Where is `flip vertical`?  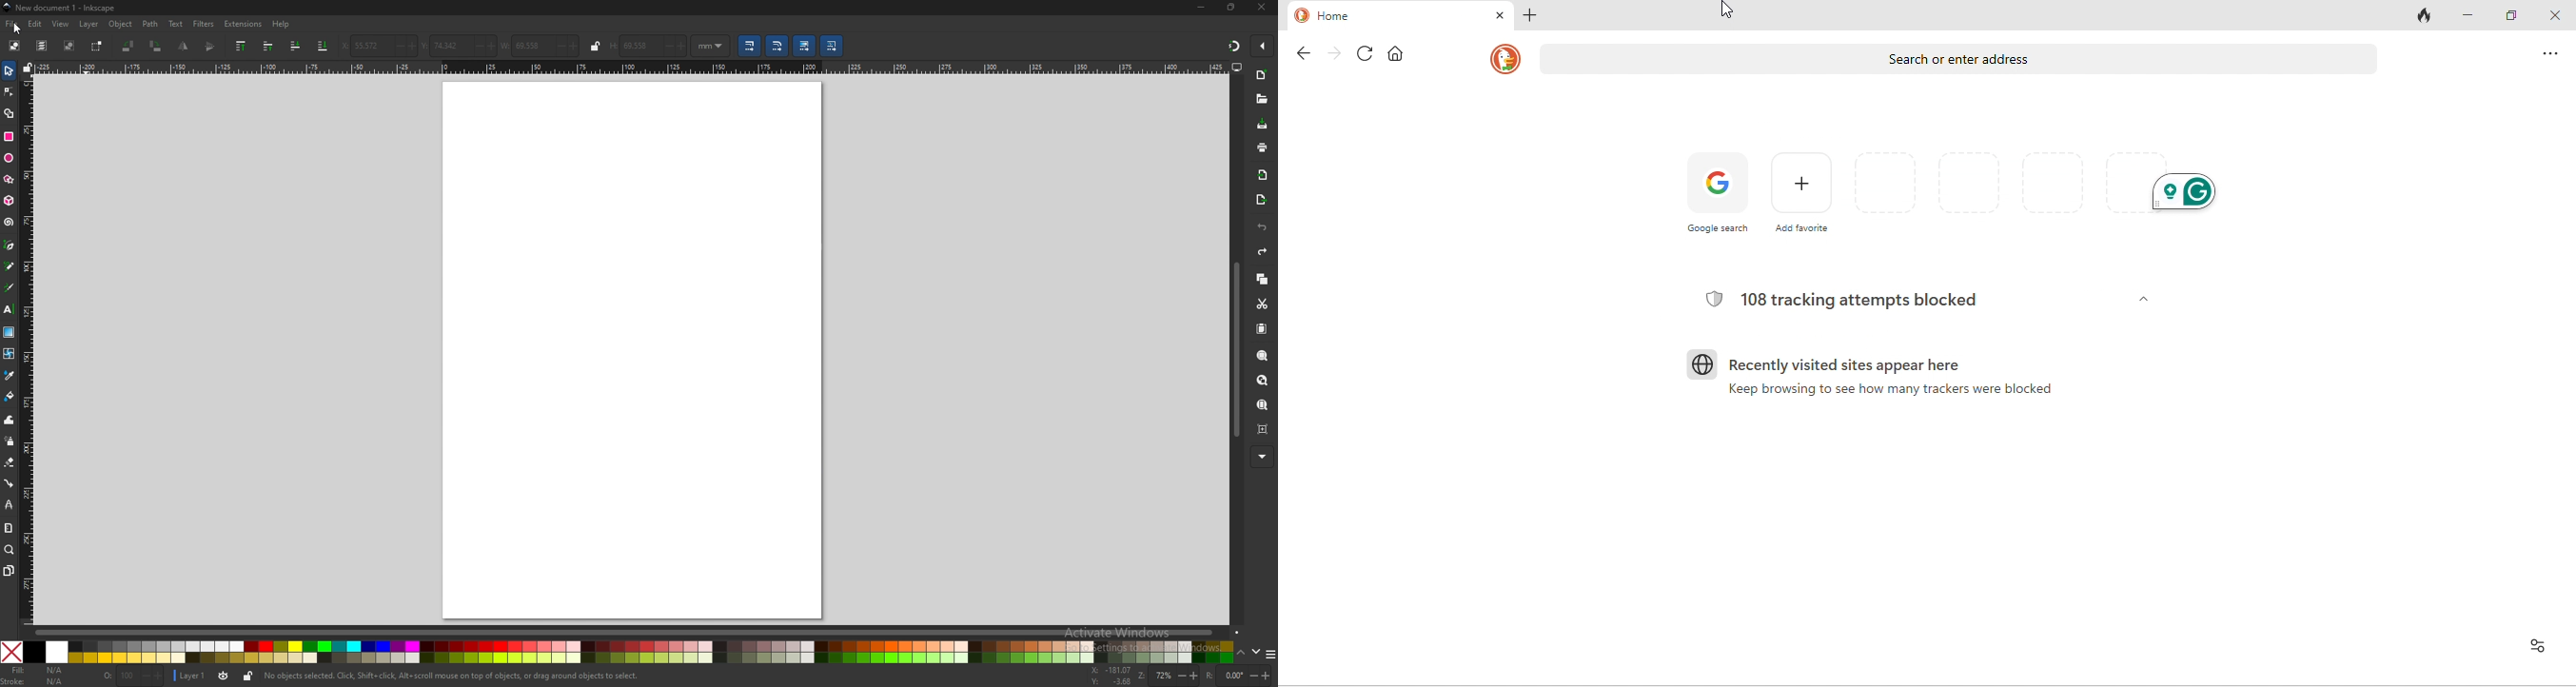 flip vertical is located at coordinates (209, 47).